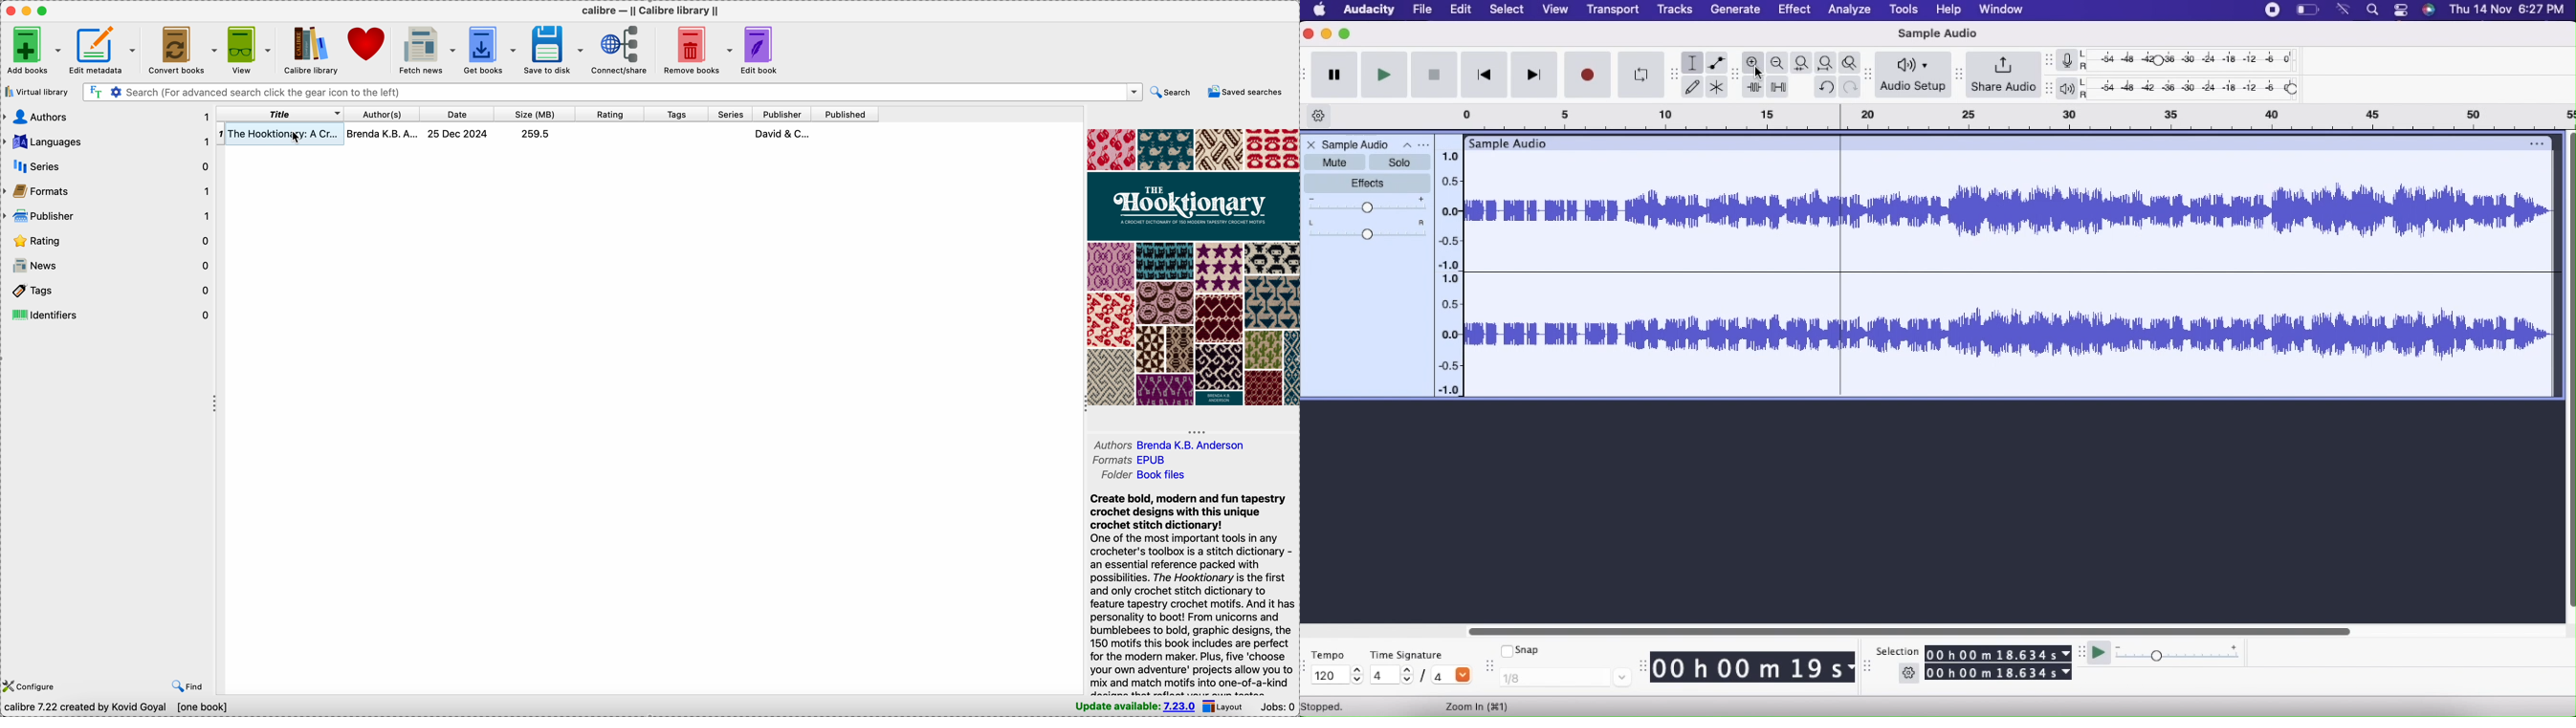  Describe the element at coordinates (1434, 75) in the screenshot. I see `Stop` at that location.